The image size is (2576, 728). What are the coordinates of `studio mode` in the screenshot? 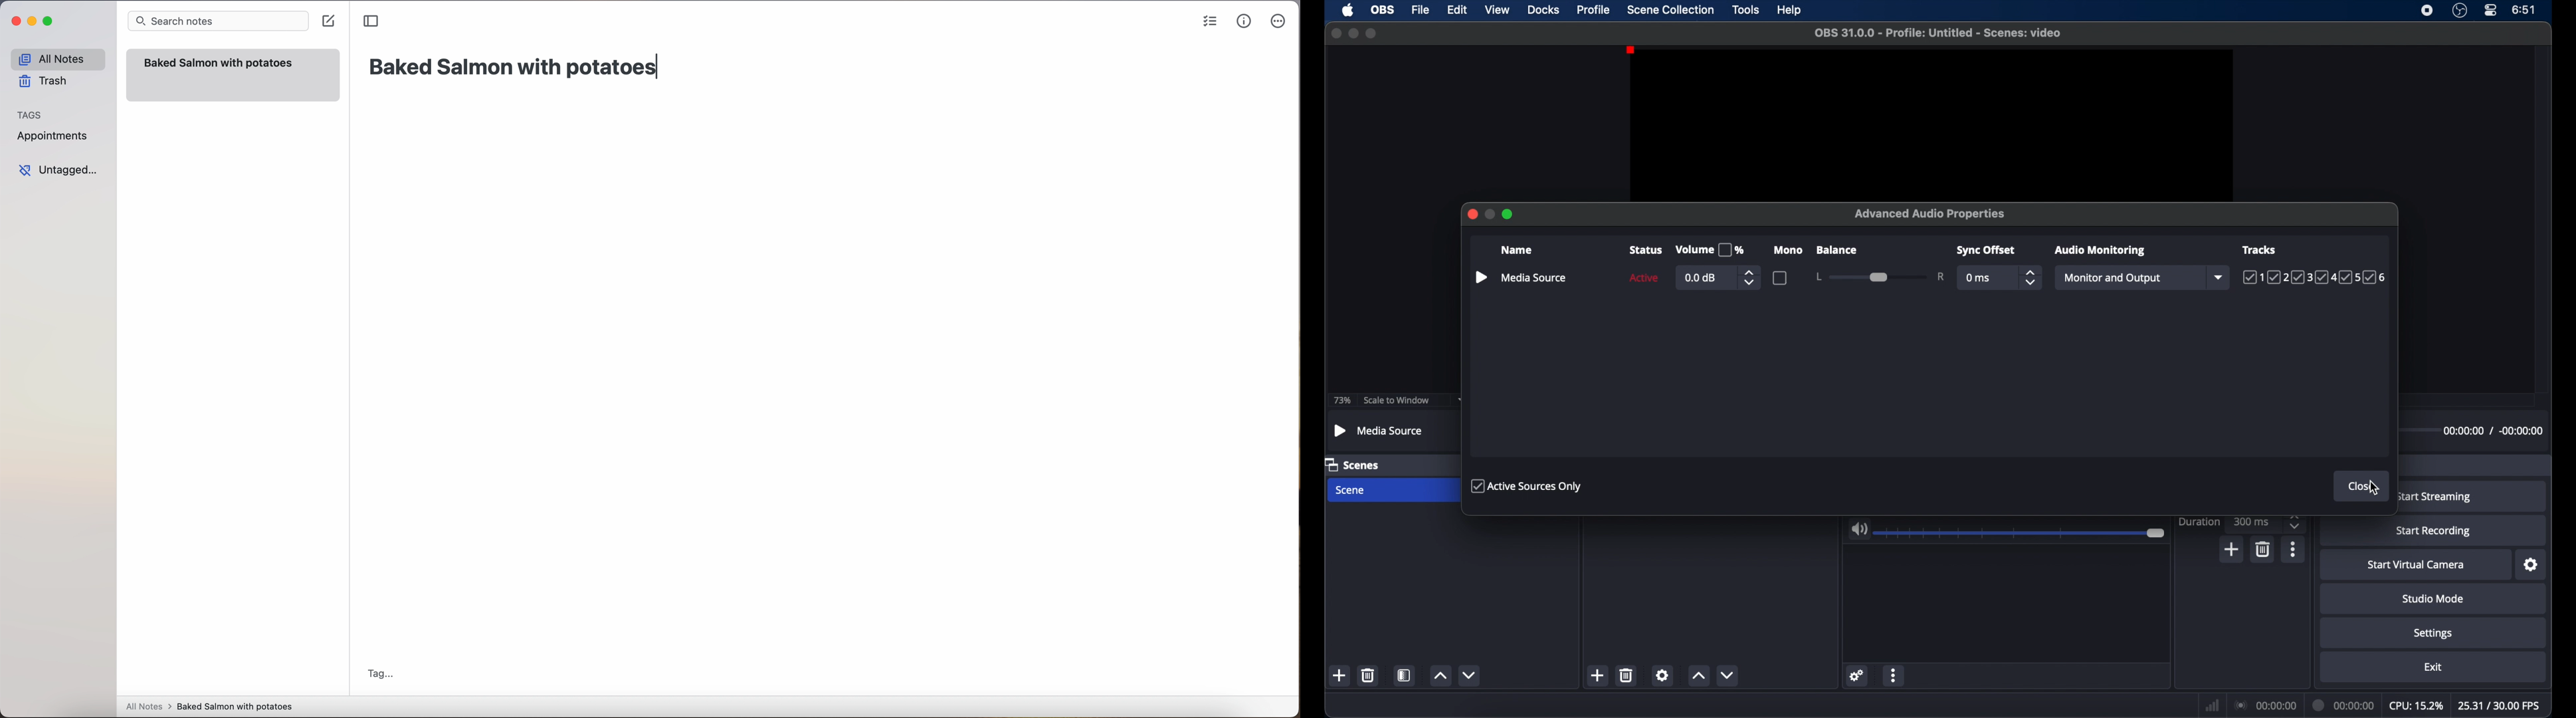 It's located at (2432, 598).